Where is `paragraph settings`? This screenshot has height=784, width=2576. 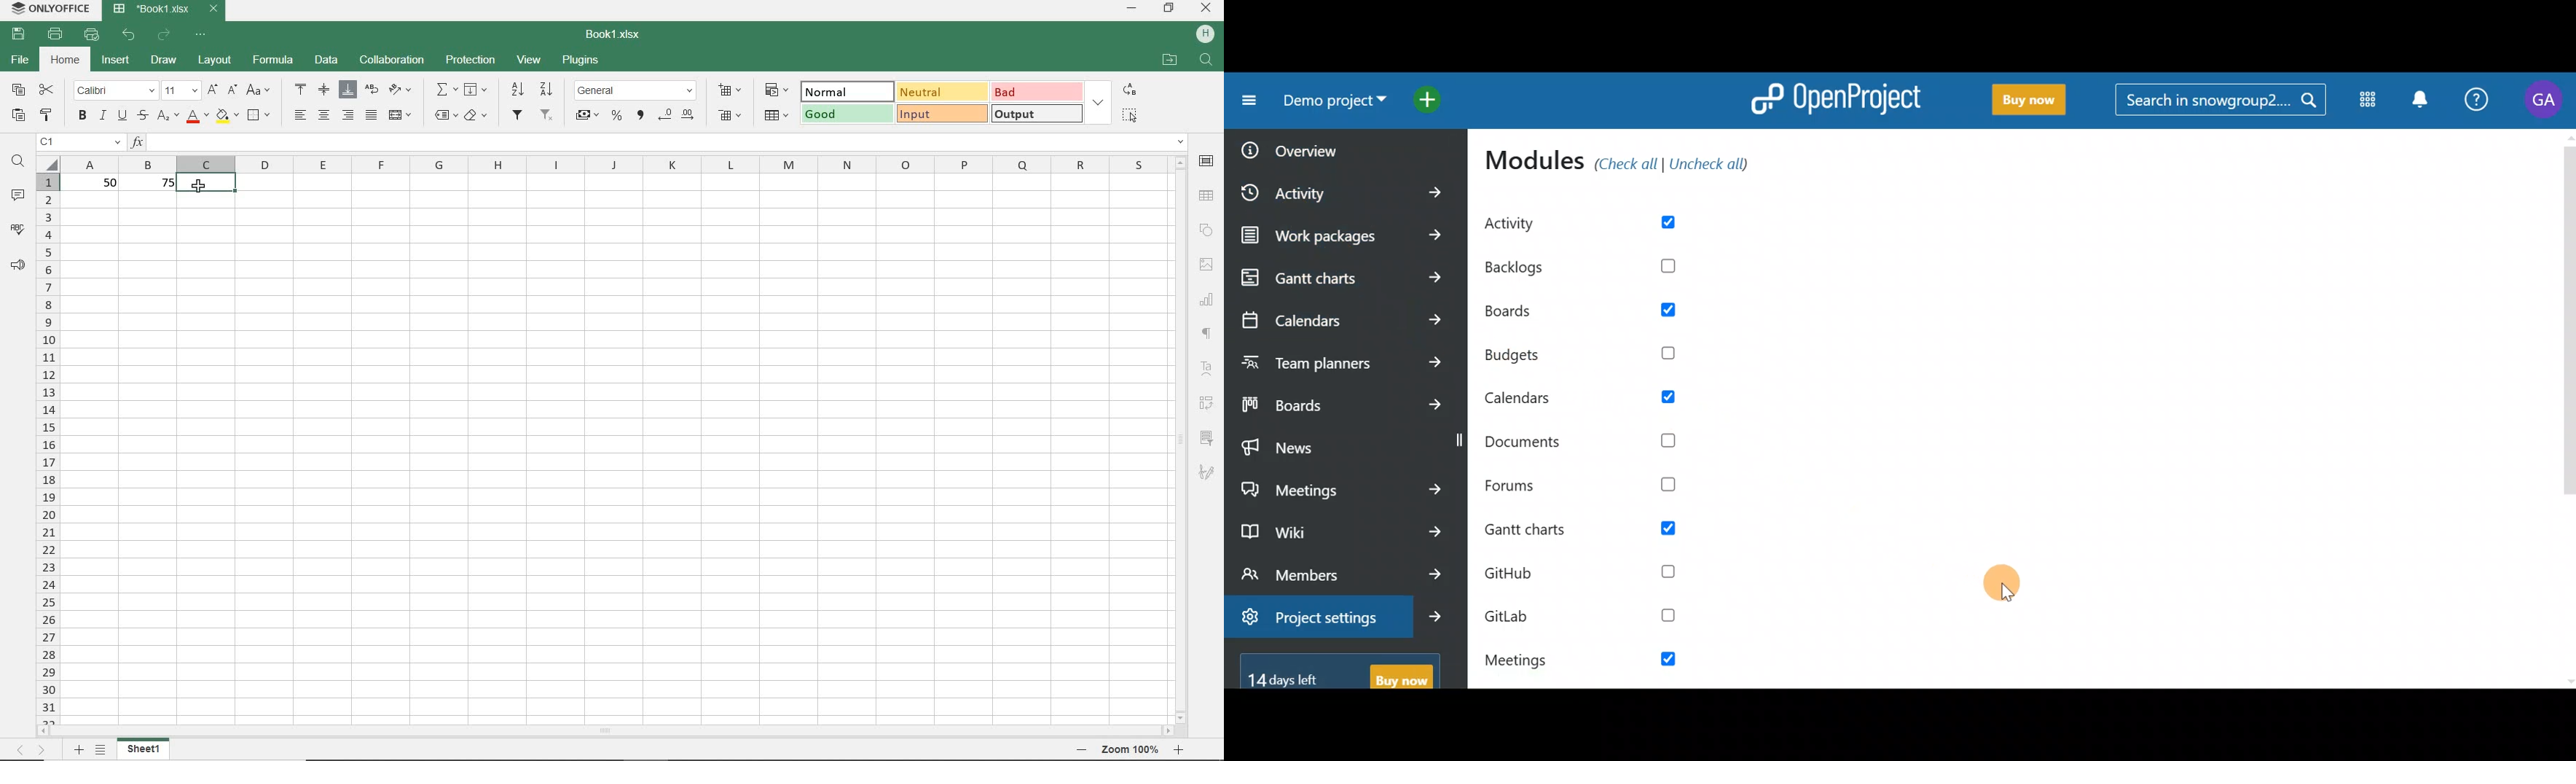 paragraph settings is located at coordinates (1208, 333).